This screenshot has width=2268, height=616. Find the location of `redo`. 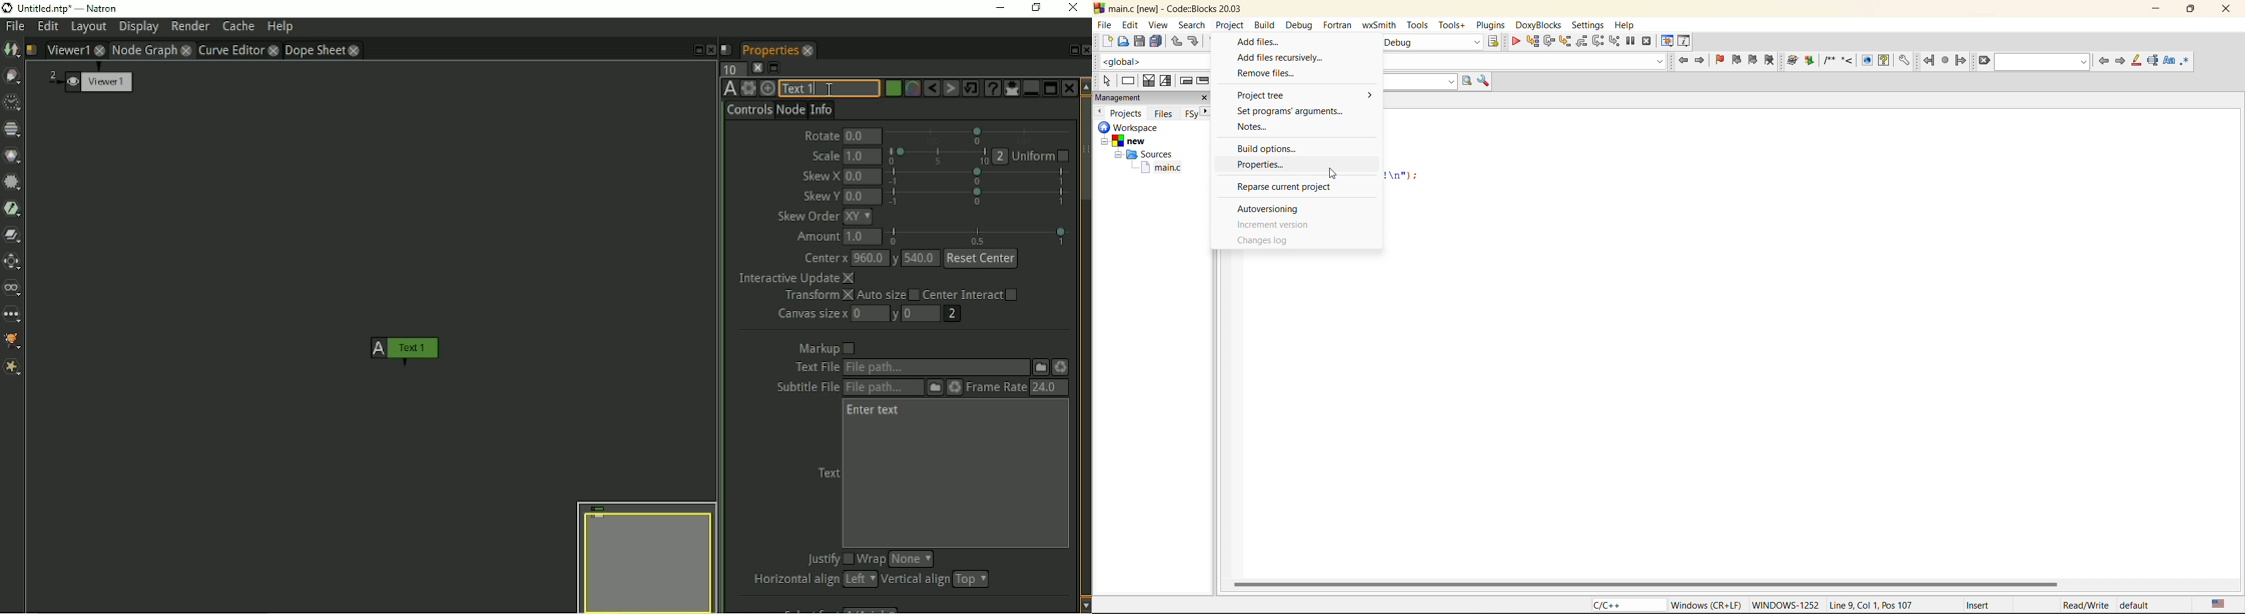

redo is located at coordinates (1195, 42).